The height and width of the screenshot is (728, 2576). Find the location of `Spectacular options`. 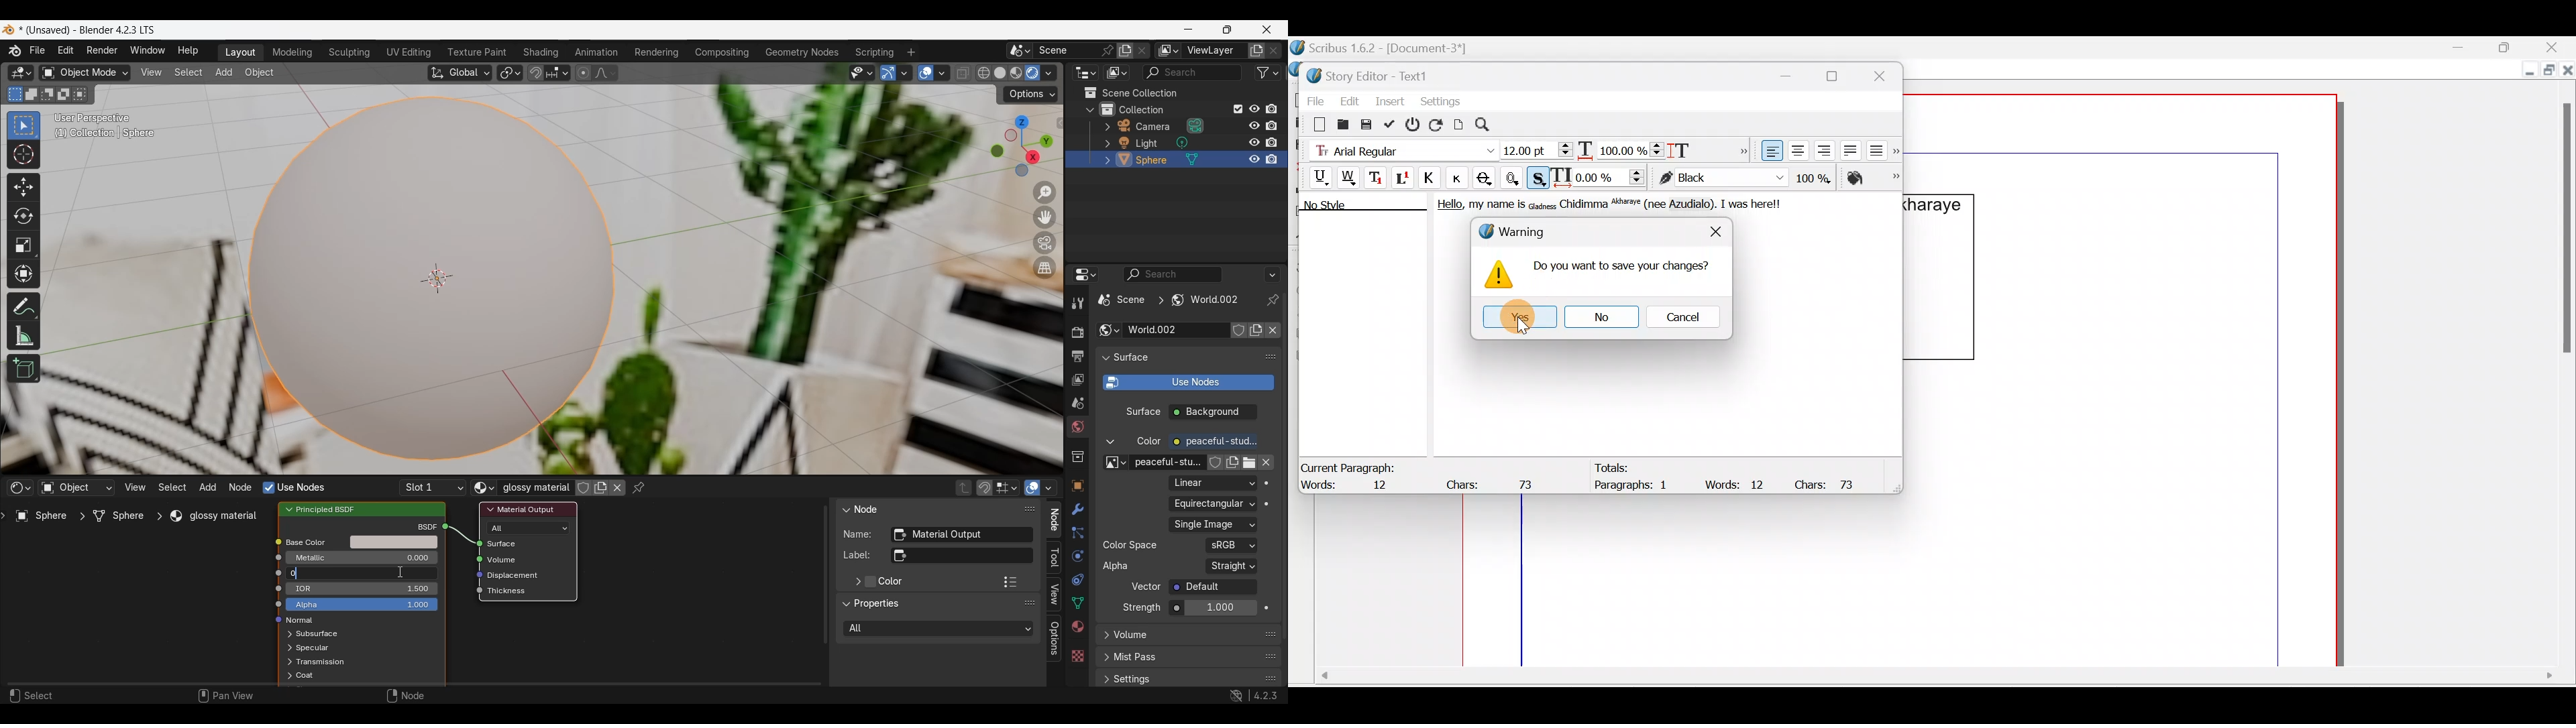

Spectacular options is located at coordinates (313, 648).